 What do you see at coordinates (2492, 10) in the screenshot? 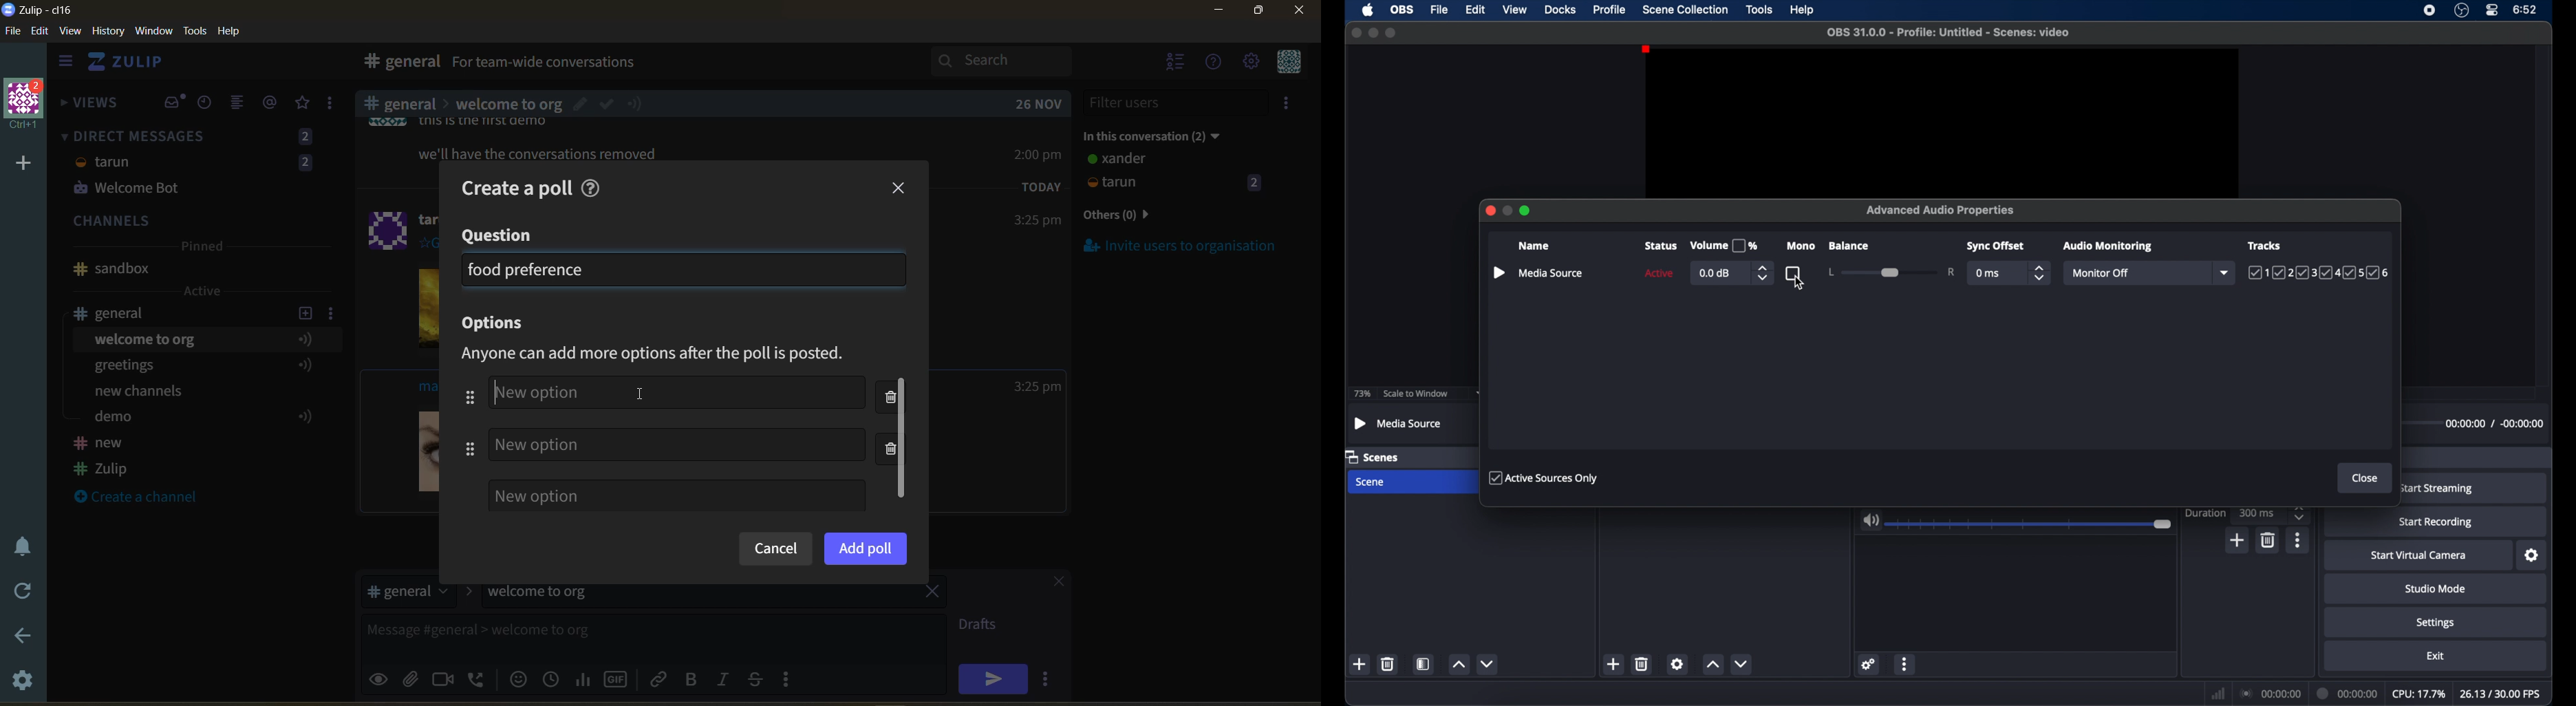
I see `control center` at bounding box center [2492, 10].